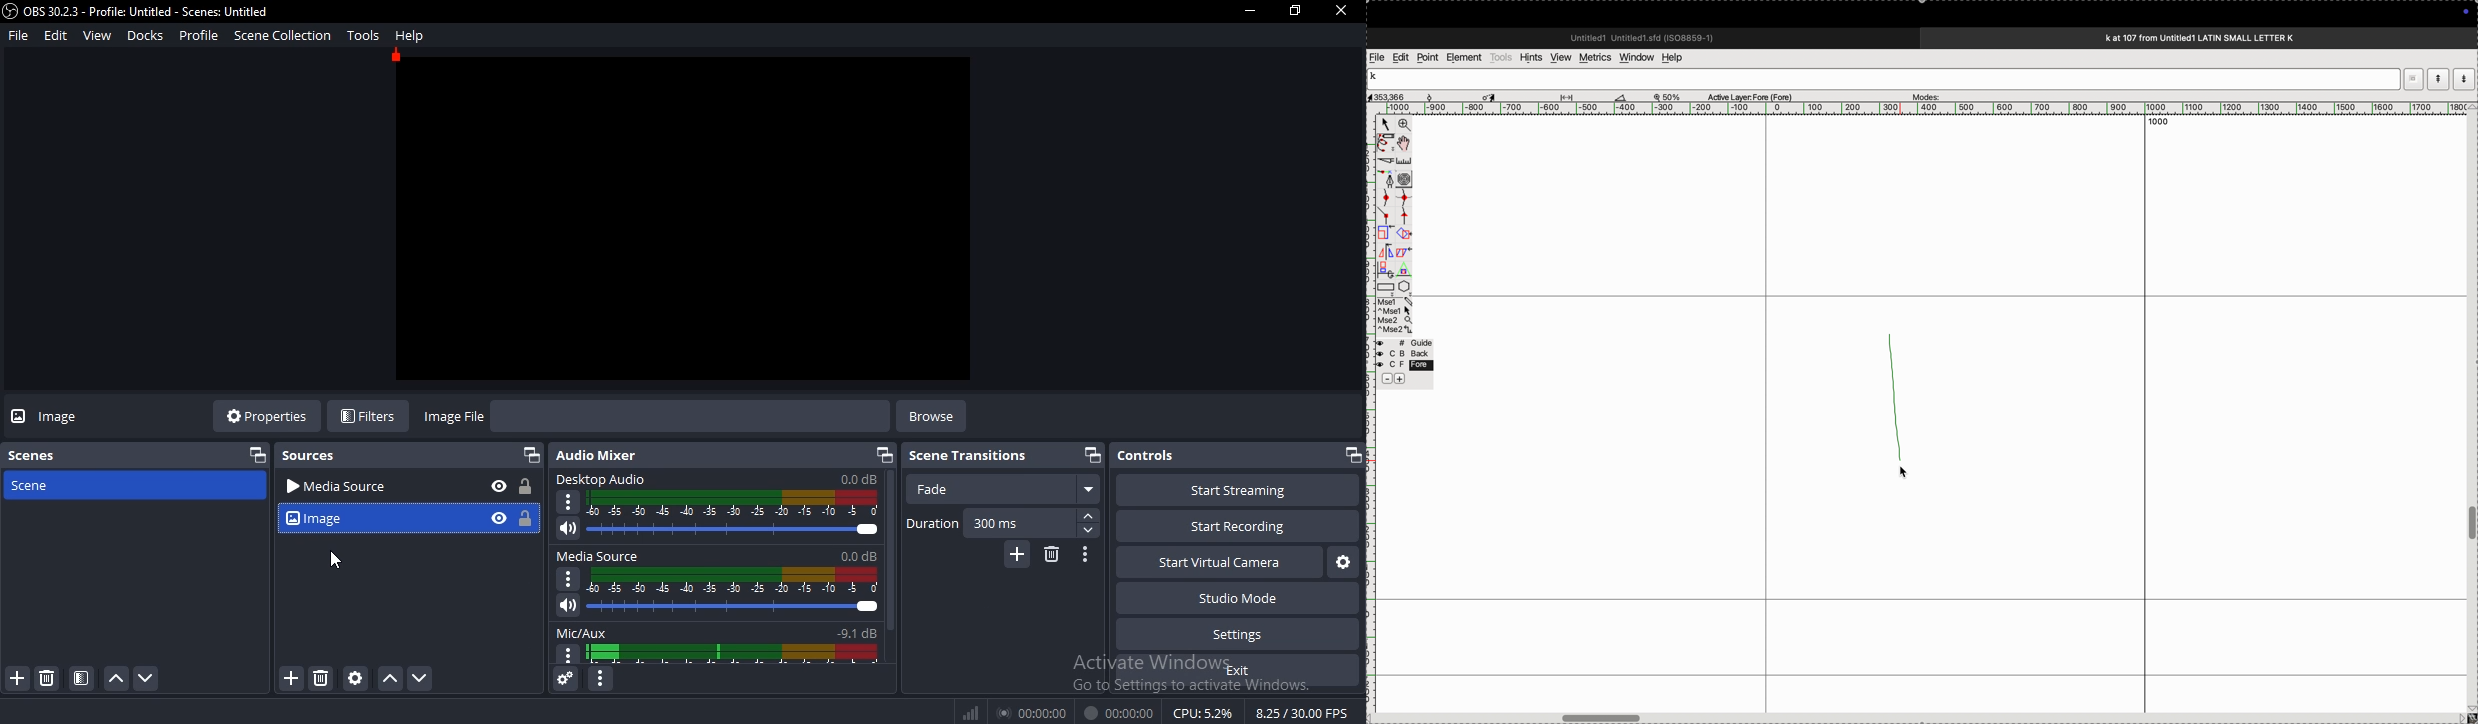 This screenshot has height=728, width=2492. What do you see at coordinates (96, 34) in the screenshot?
I see `view` at bounding box center [96, 34].